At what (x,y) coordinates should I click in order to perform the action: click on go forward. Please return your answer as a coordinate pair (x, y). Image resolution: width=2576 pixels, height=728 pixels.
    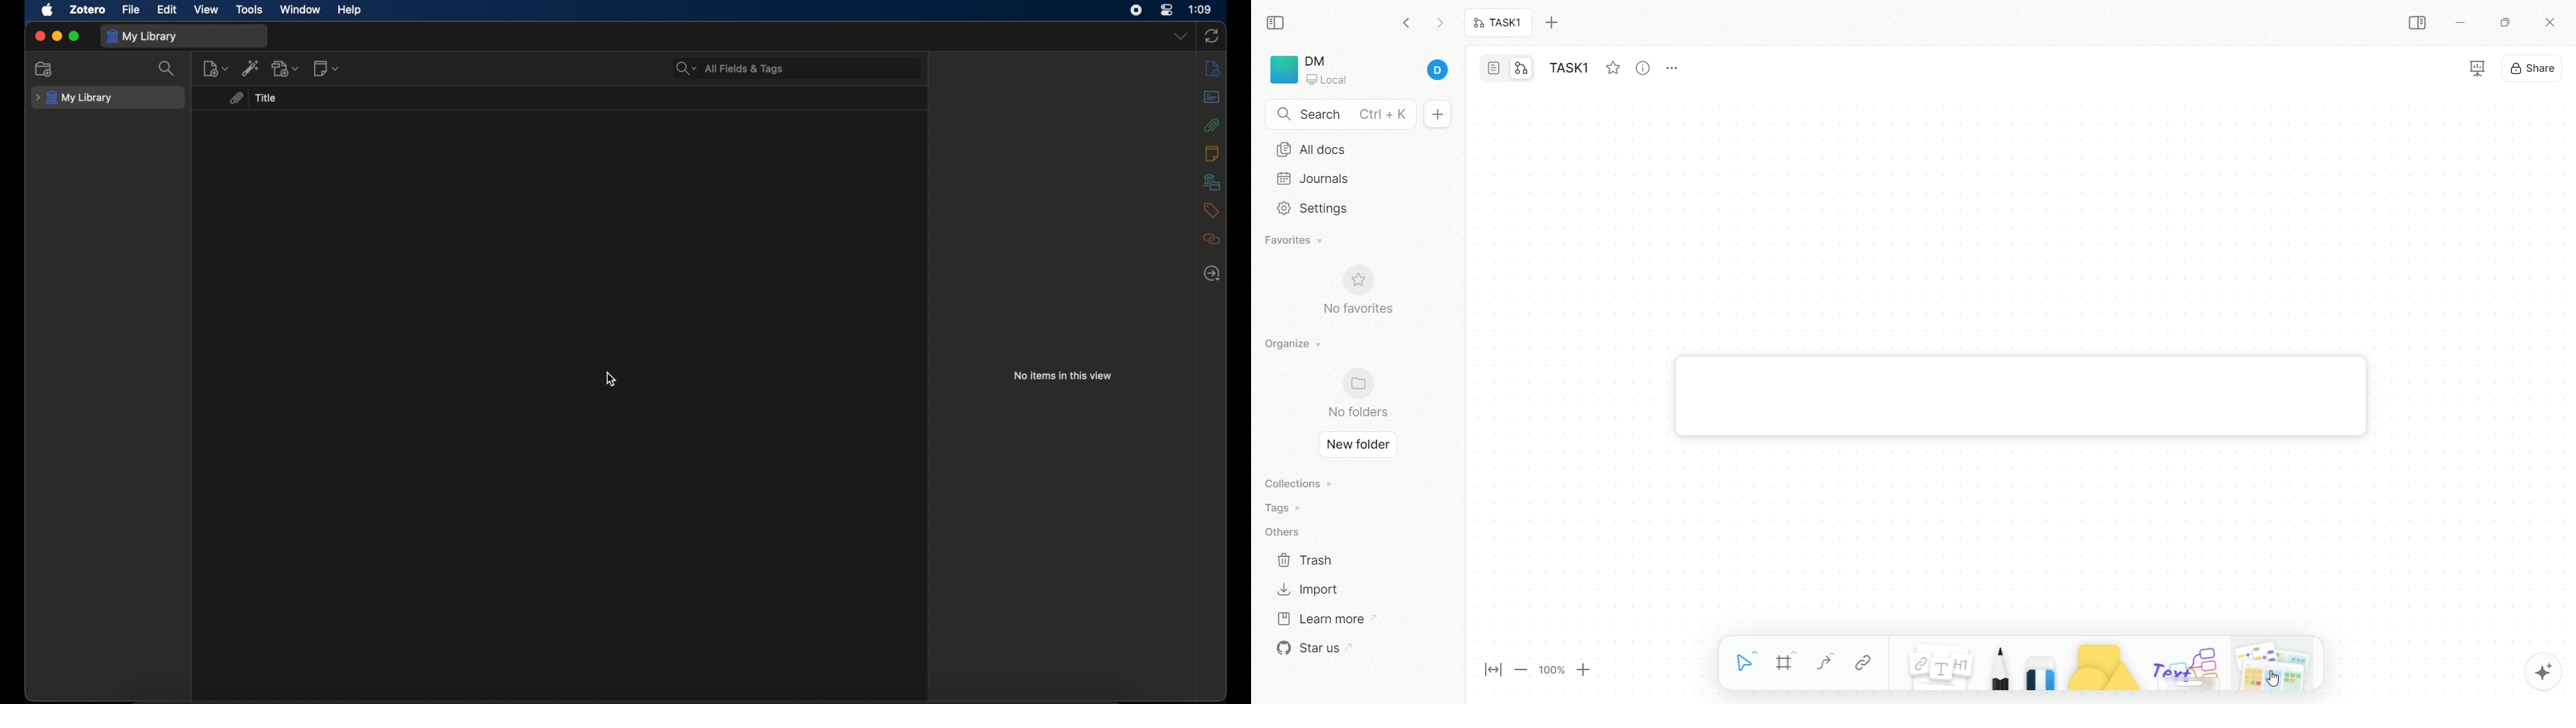
    Looking at the image, I should click on (1439, 26).